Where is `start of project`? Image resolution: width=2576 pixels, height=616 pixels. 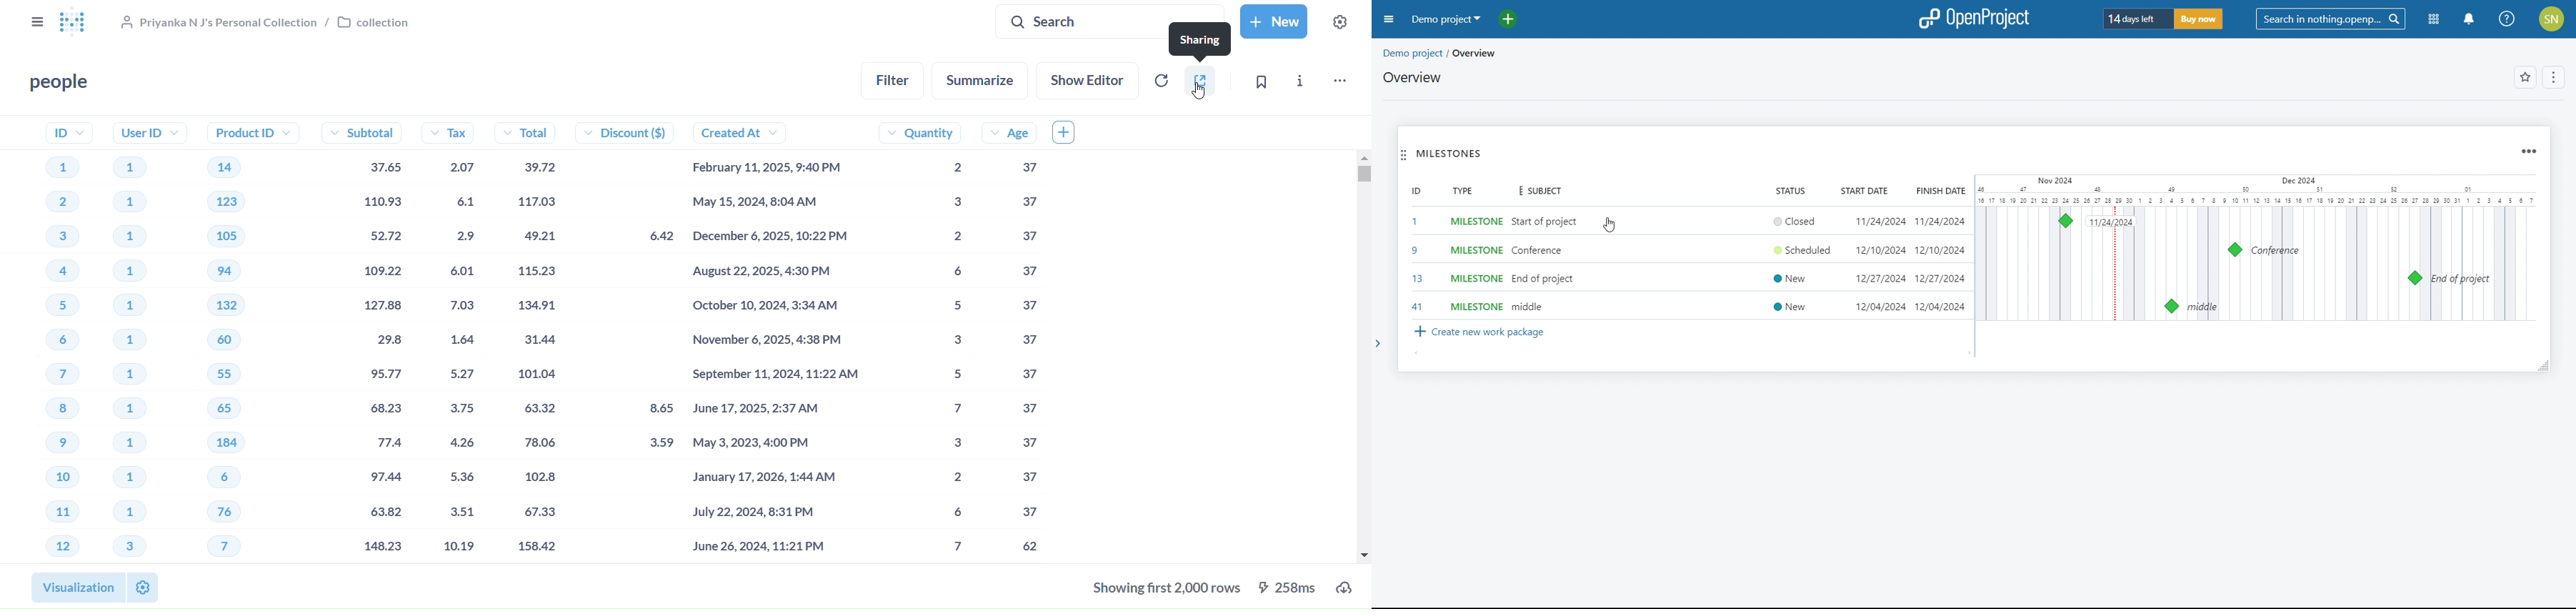 start of project is located at coordinates (1545, 218).